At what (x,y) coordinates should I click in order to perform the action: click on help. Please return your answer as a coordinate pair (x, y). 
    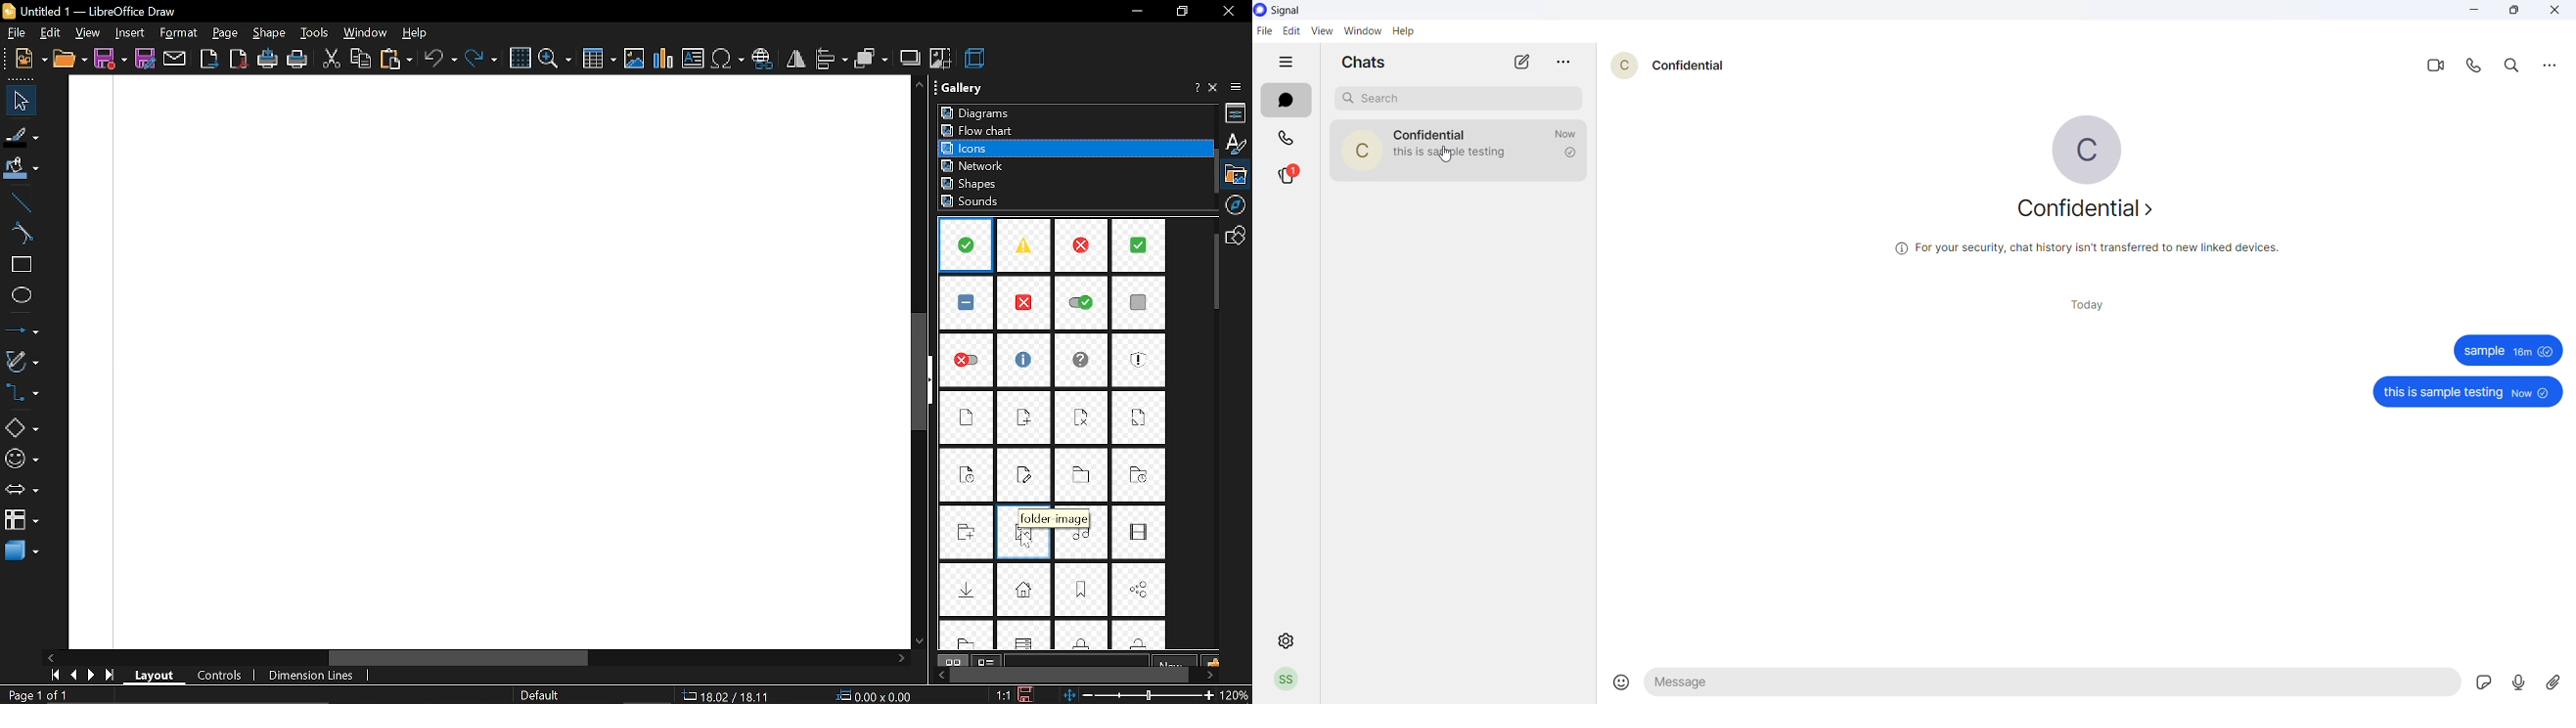
    Looking at the image, I should click on (414, 32).